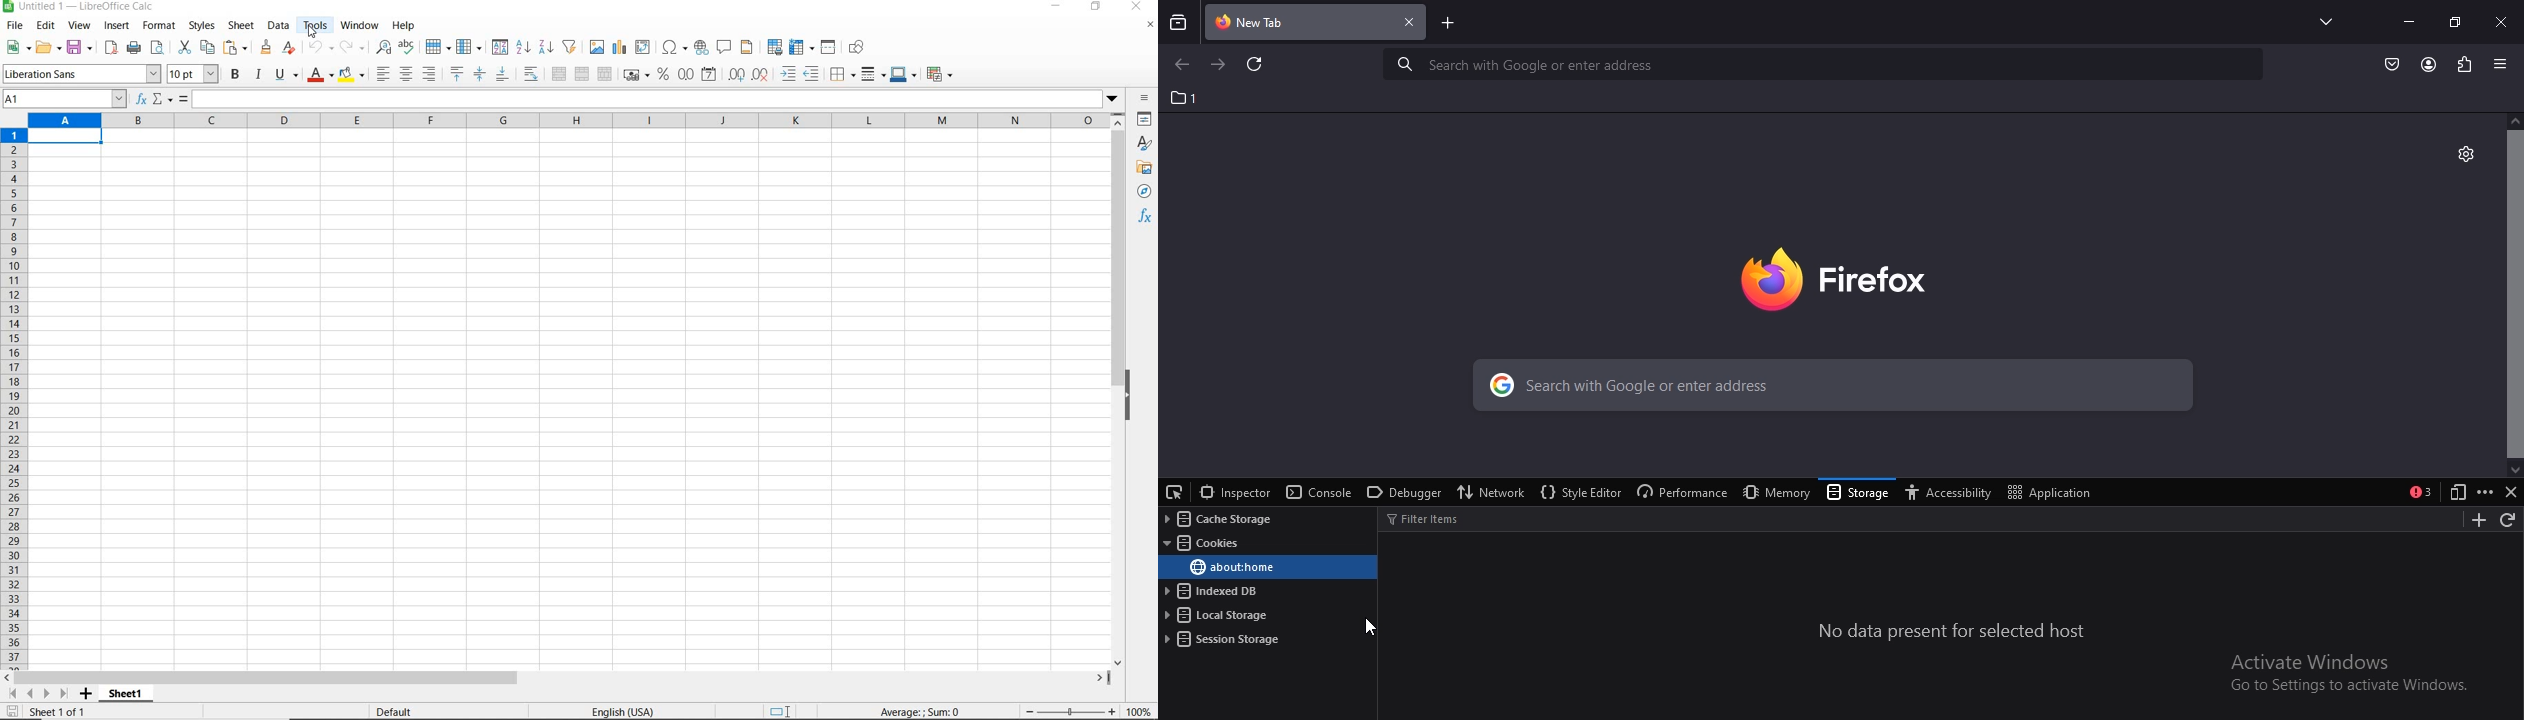 The image size is (2548, 728). I want to click on inspector, so click(1234, 492).